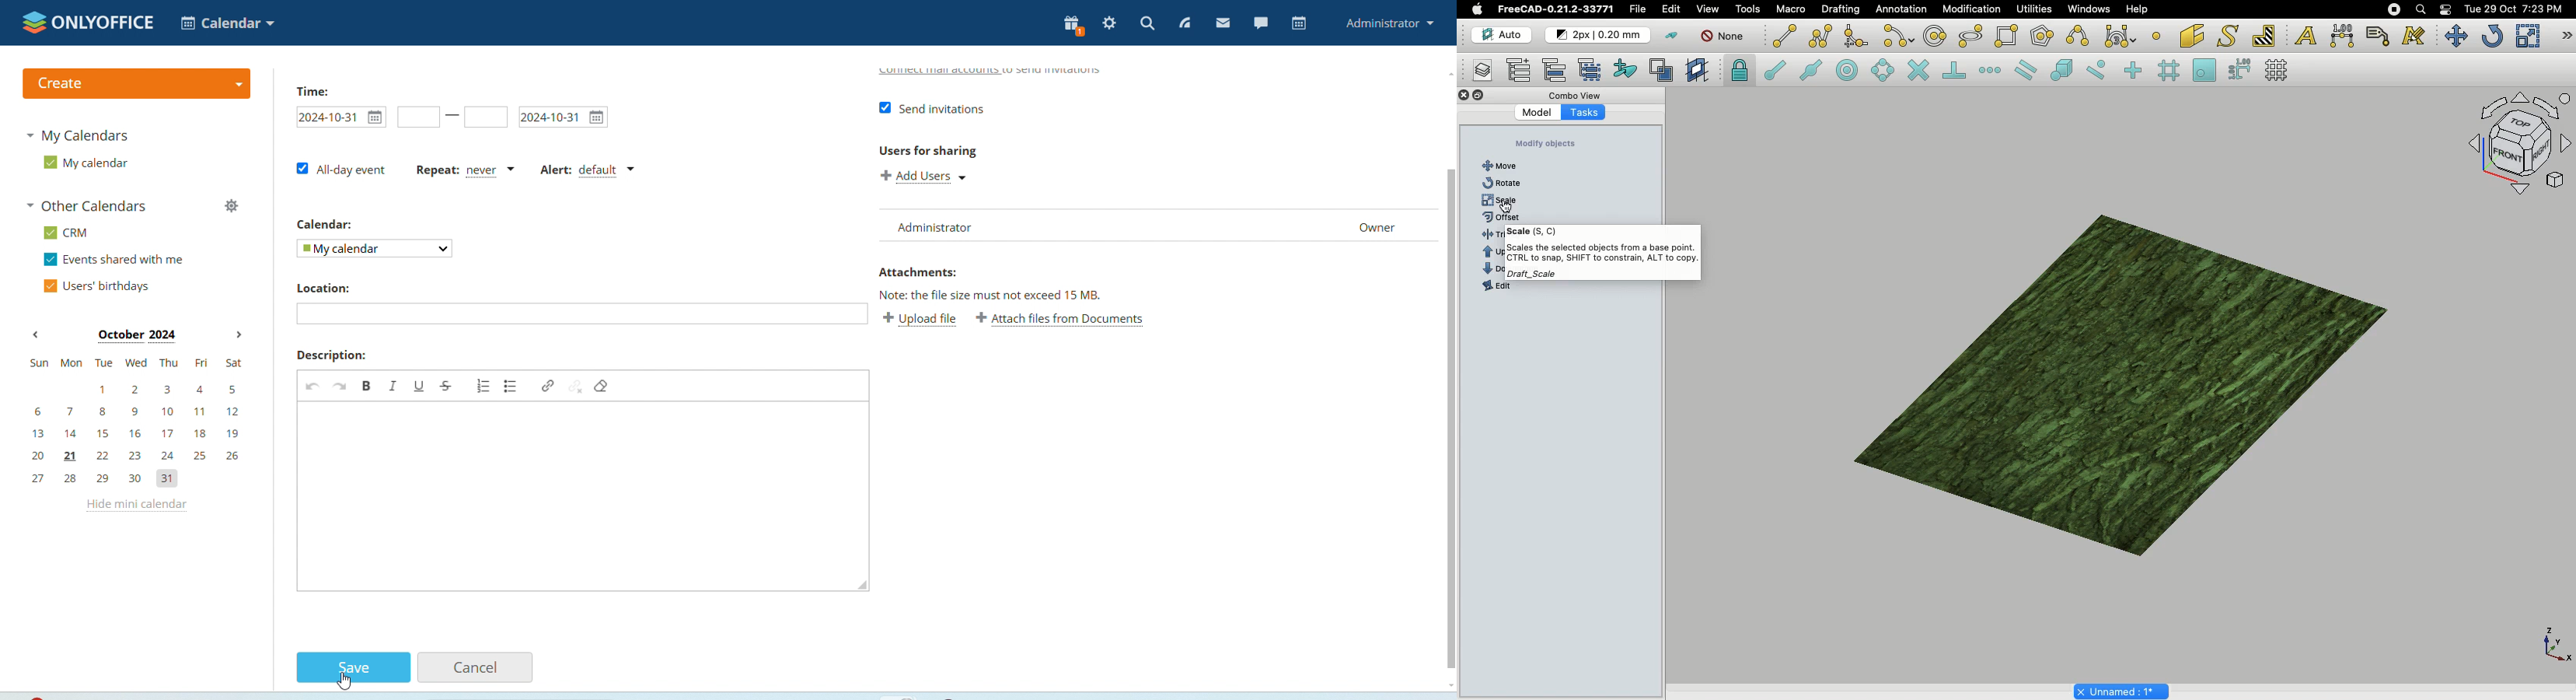  Describe the element at coordinates (1601, 250) in the screenshot. I see `Scale Tooltip` at that location.